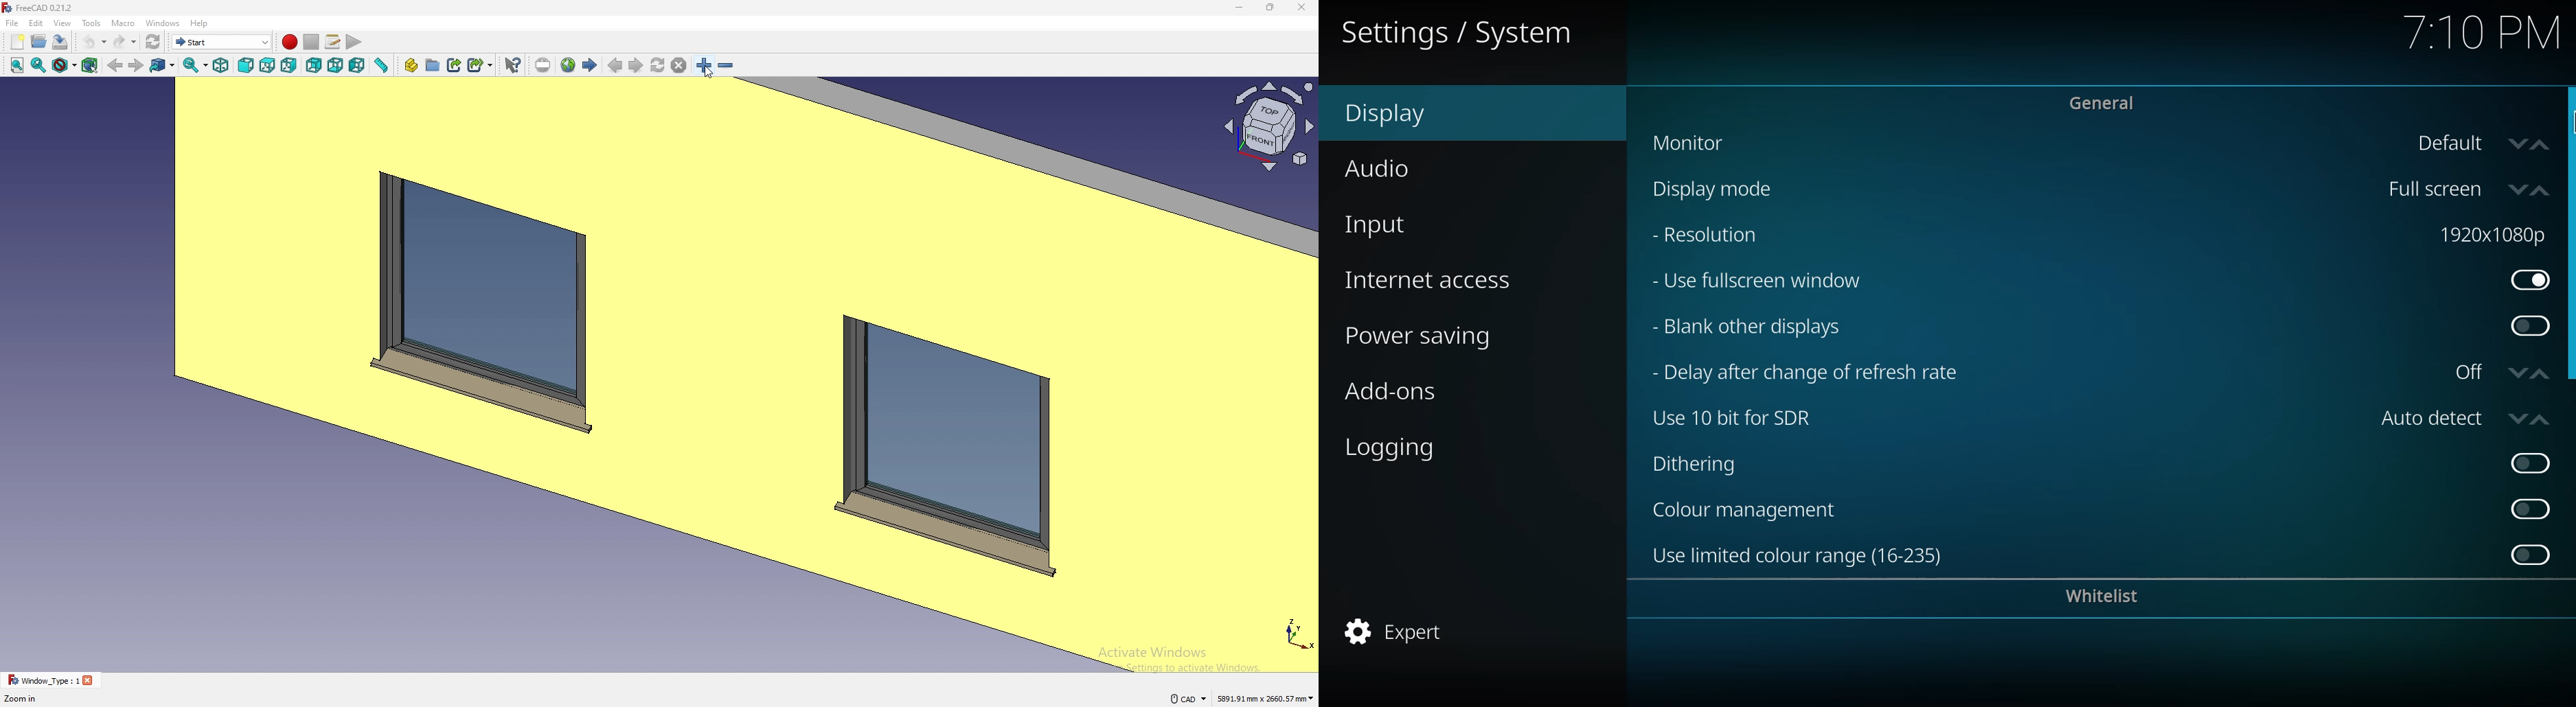 The image size is (2576, 728). What do you see at coordinates (153, 43) in the screenshot?
I see `refresh` at bounding box center [153, 43].